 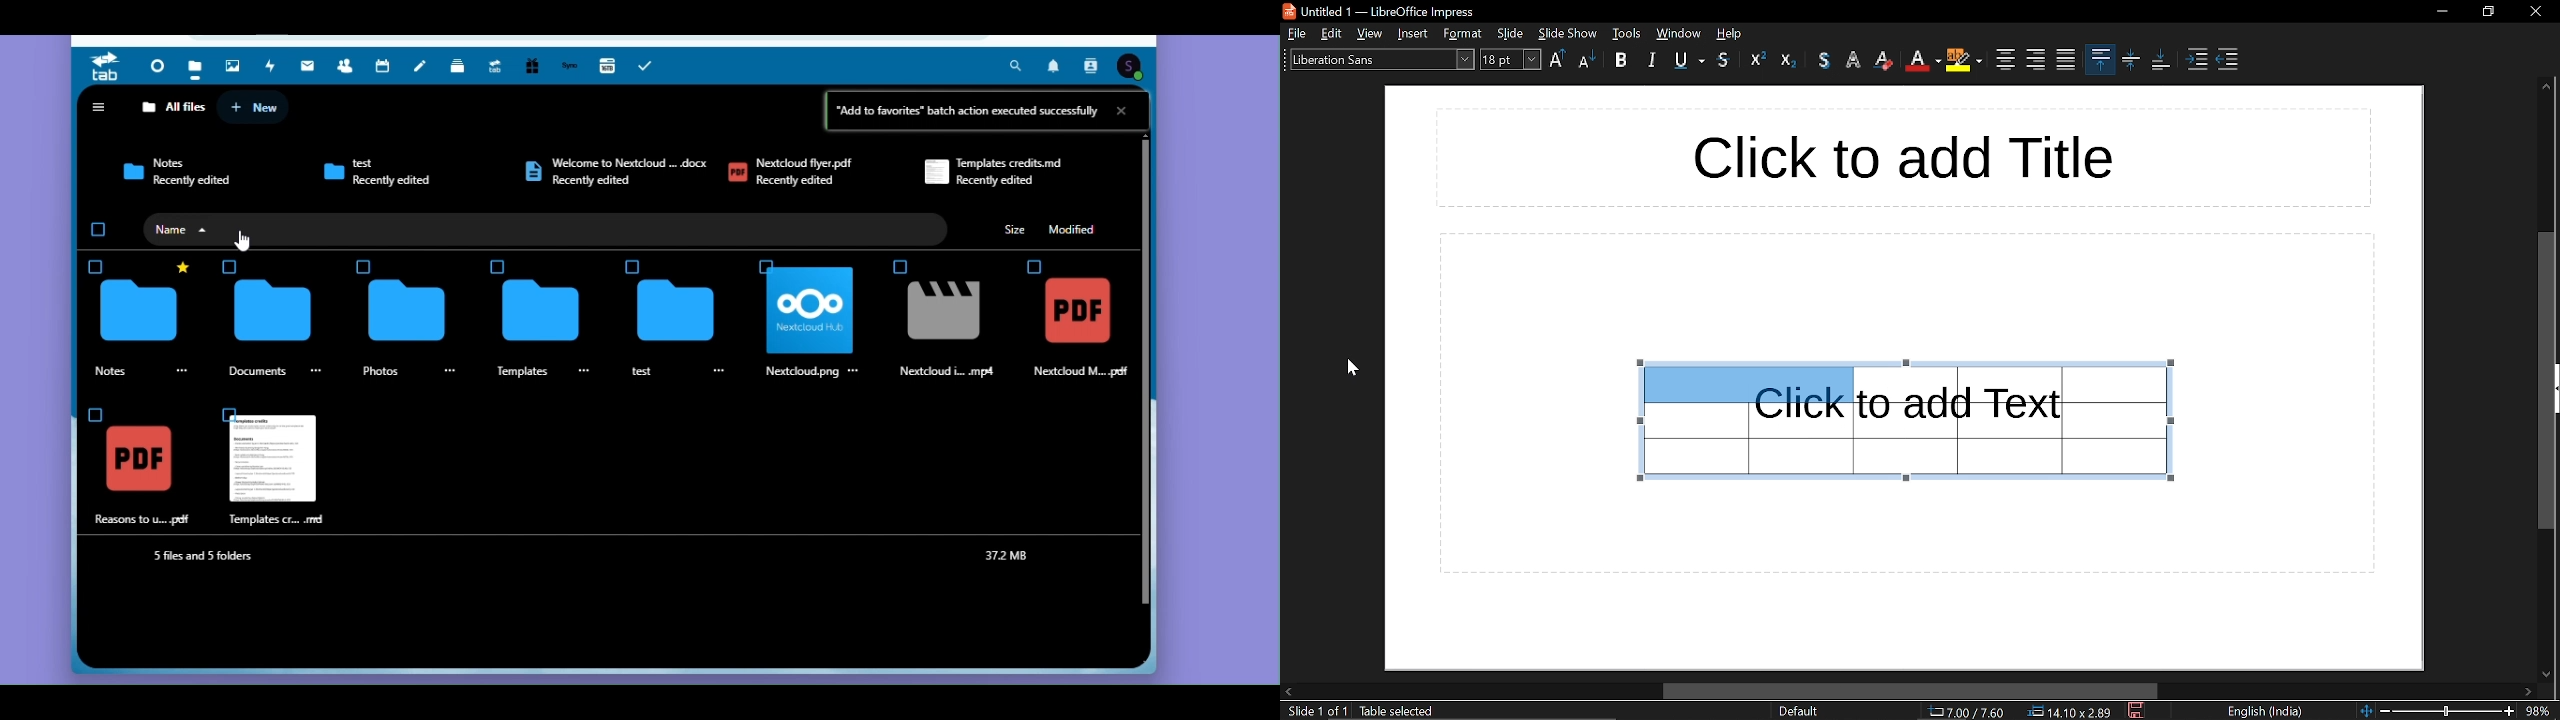 I want to click on Ellipsis, so click(x=185, y=365).